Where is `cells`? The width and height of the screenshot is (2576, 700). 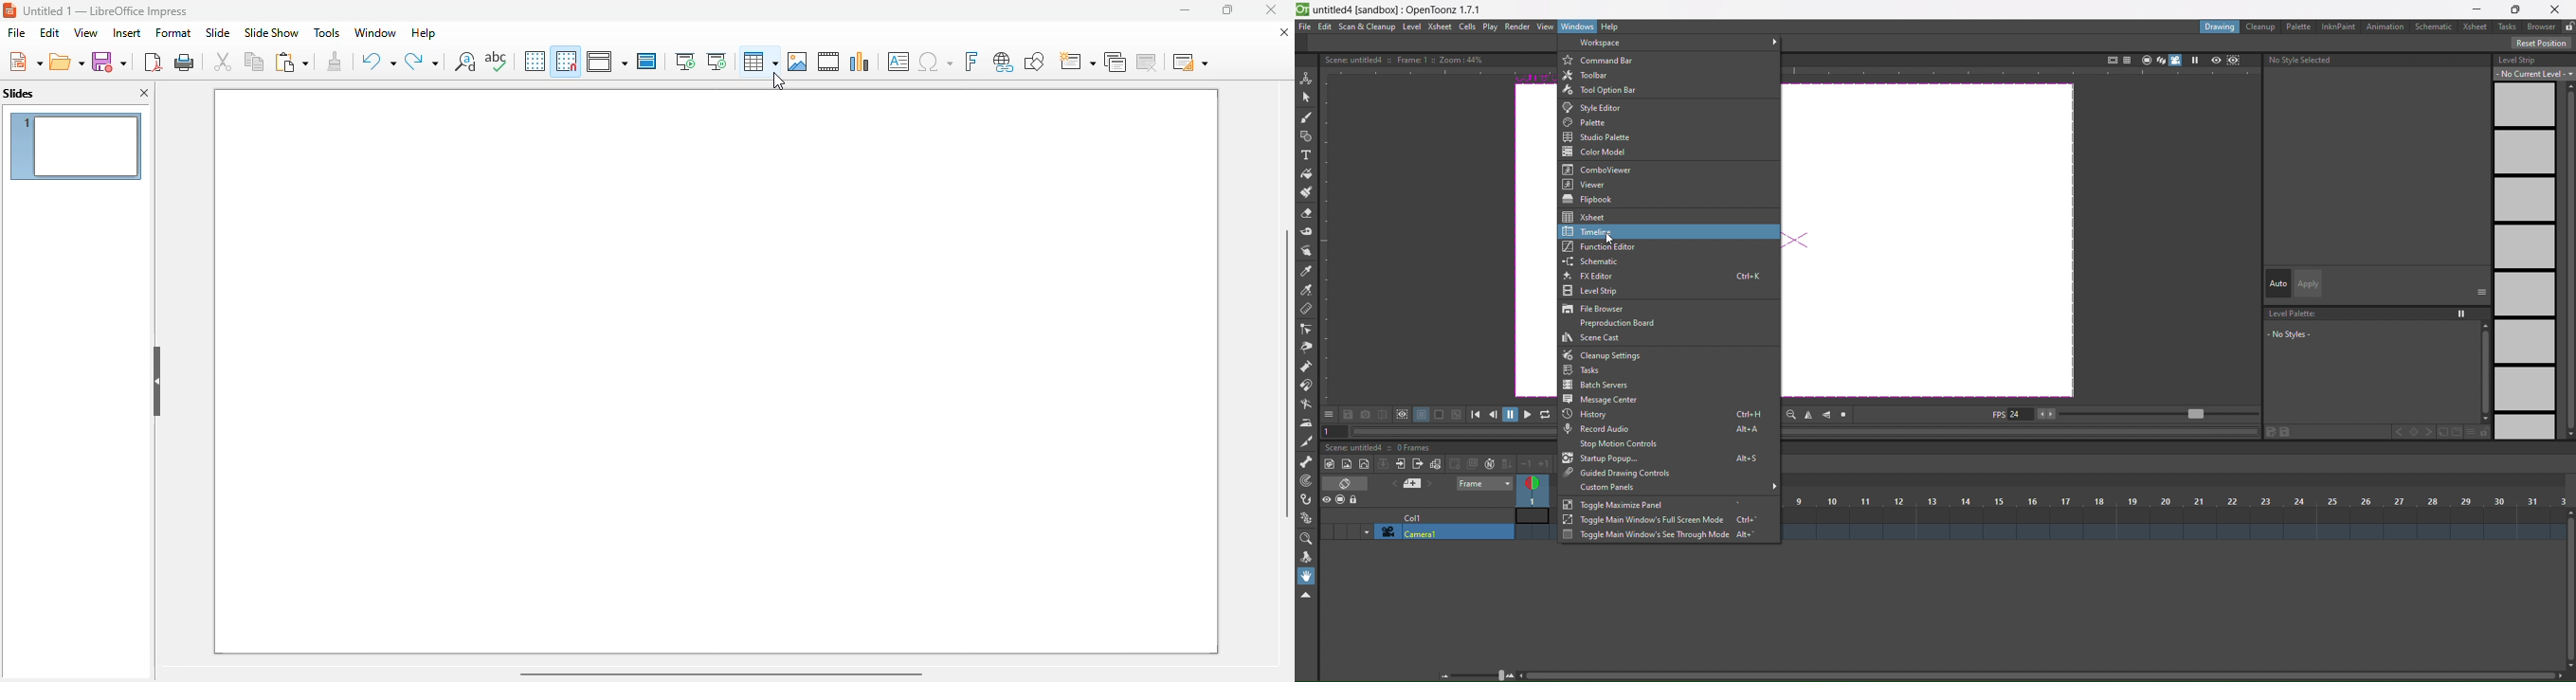 cells is located at coordinates (1468, 26).